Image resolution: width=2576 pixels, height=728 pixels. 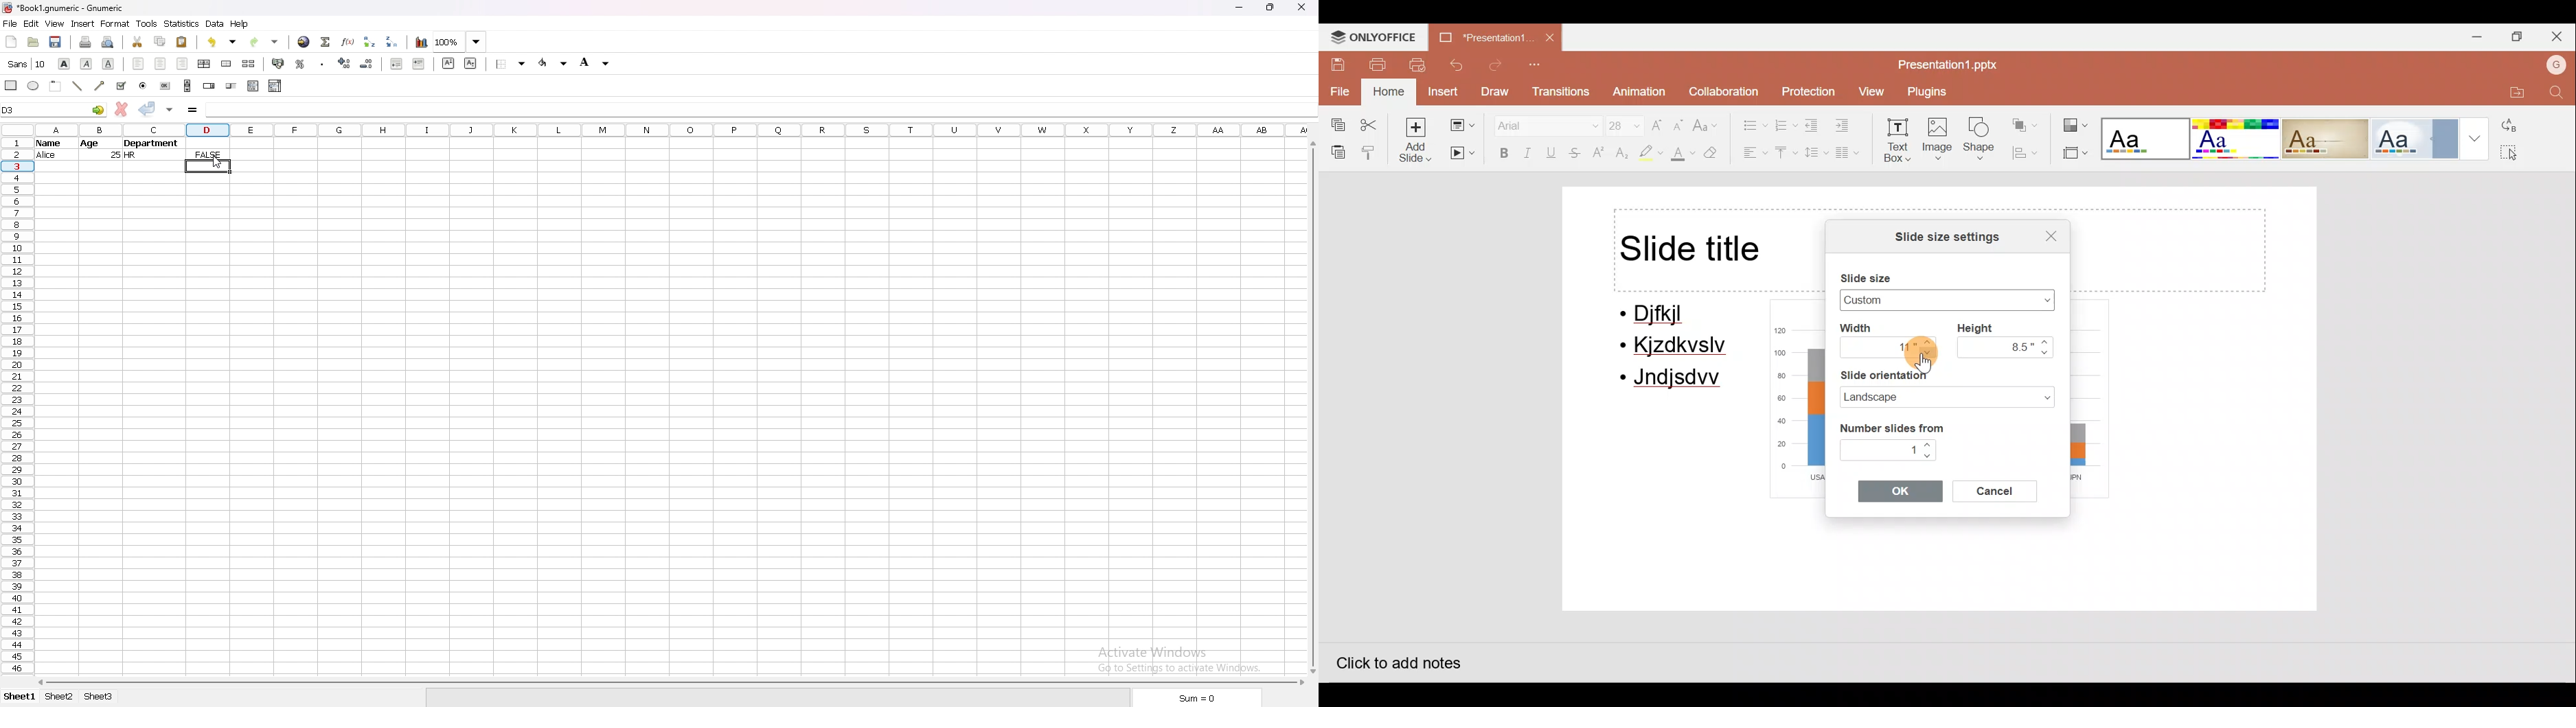 I want to click on sheet, so click(x=58, y=697).